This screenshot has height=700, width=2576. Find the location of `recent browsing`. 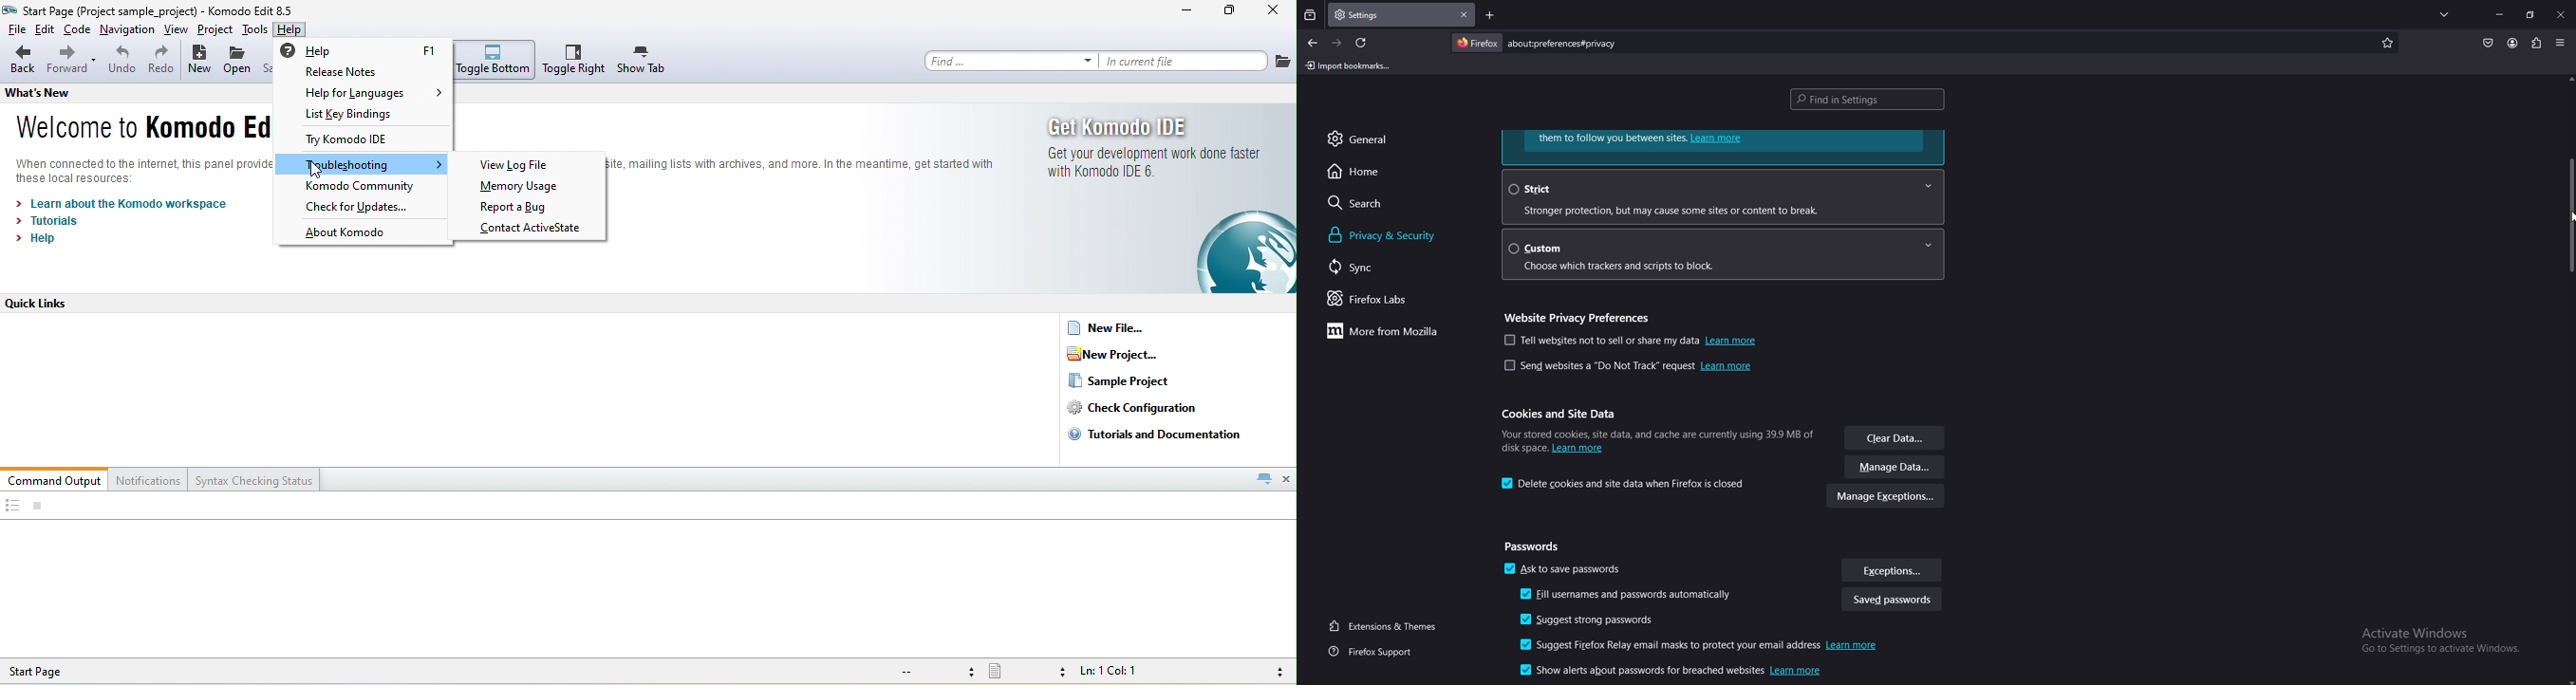

recent browsing is located at coordinates (1310, 16).